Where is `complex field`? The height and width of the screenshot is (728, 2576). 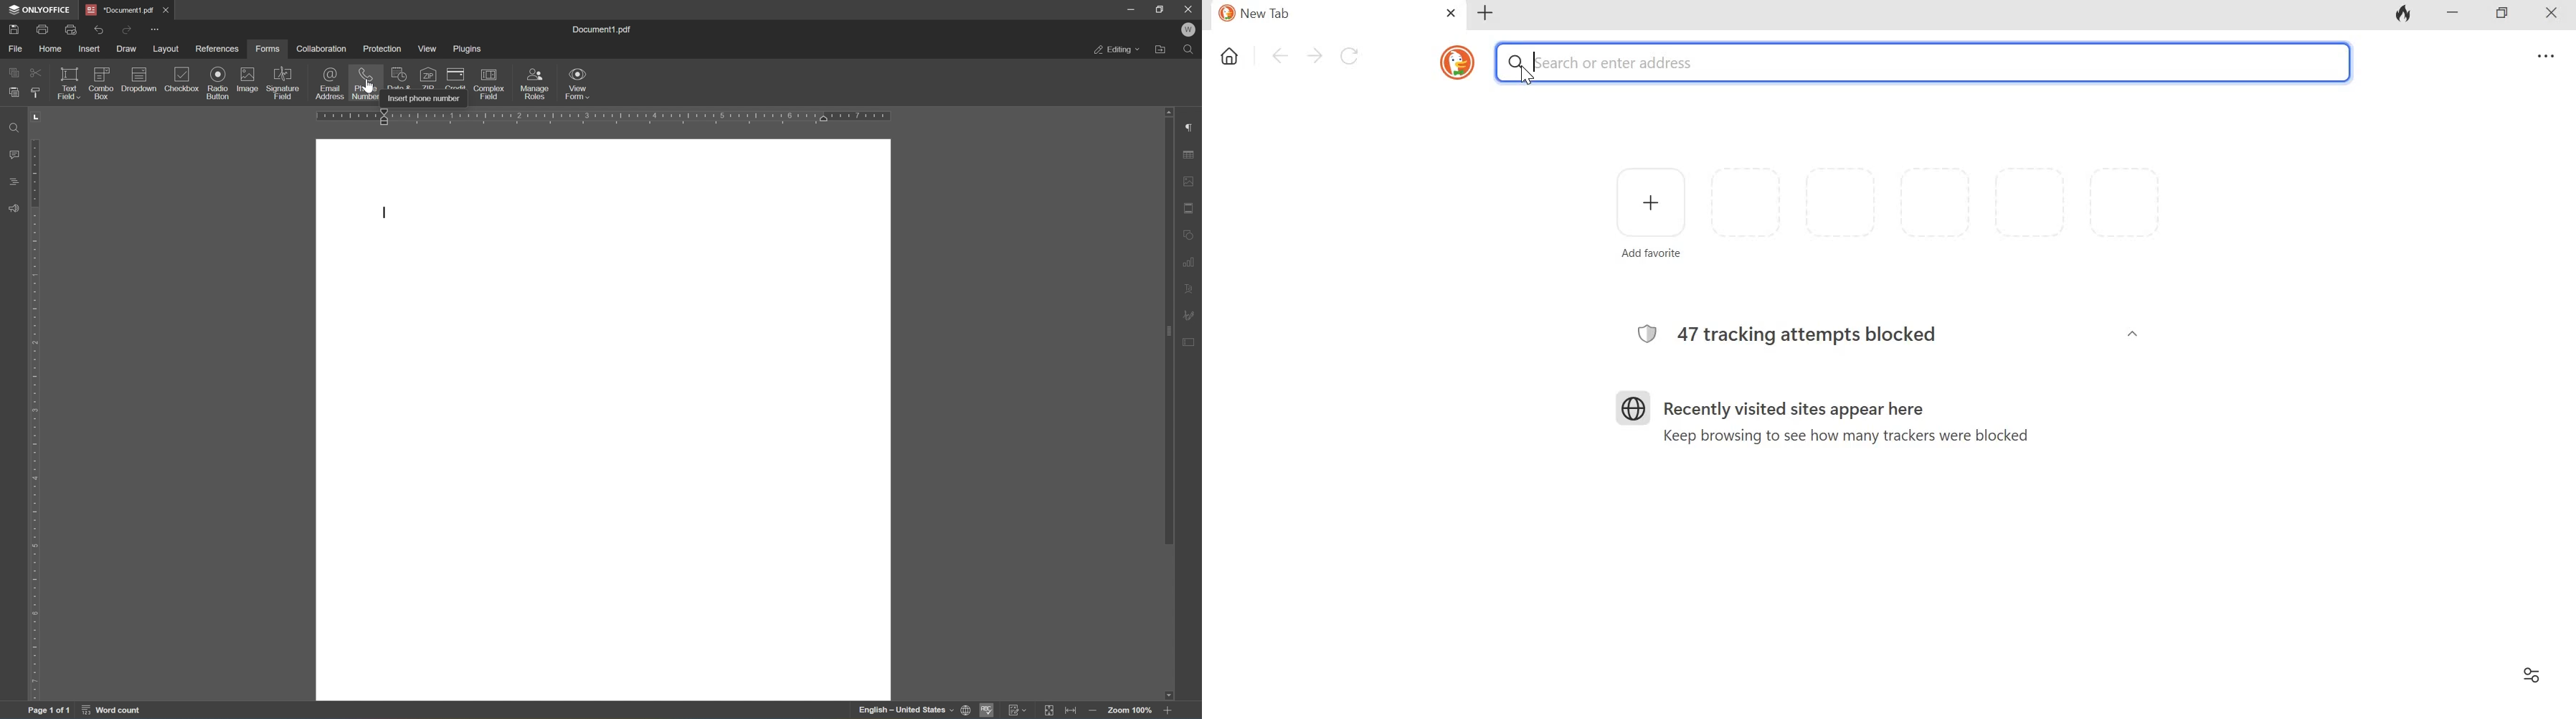
complex field is located at coordinates (493, 83).